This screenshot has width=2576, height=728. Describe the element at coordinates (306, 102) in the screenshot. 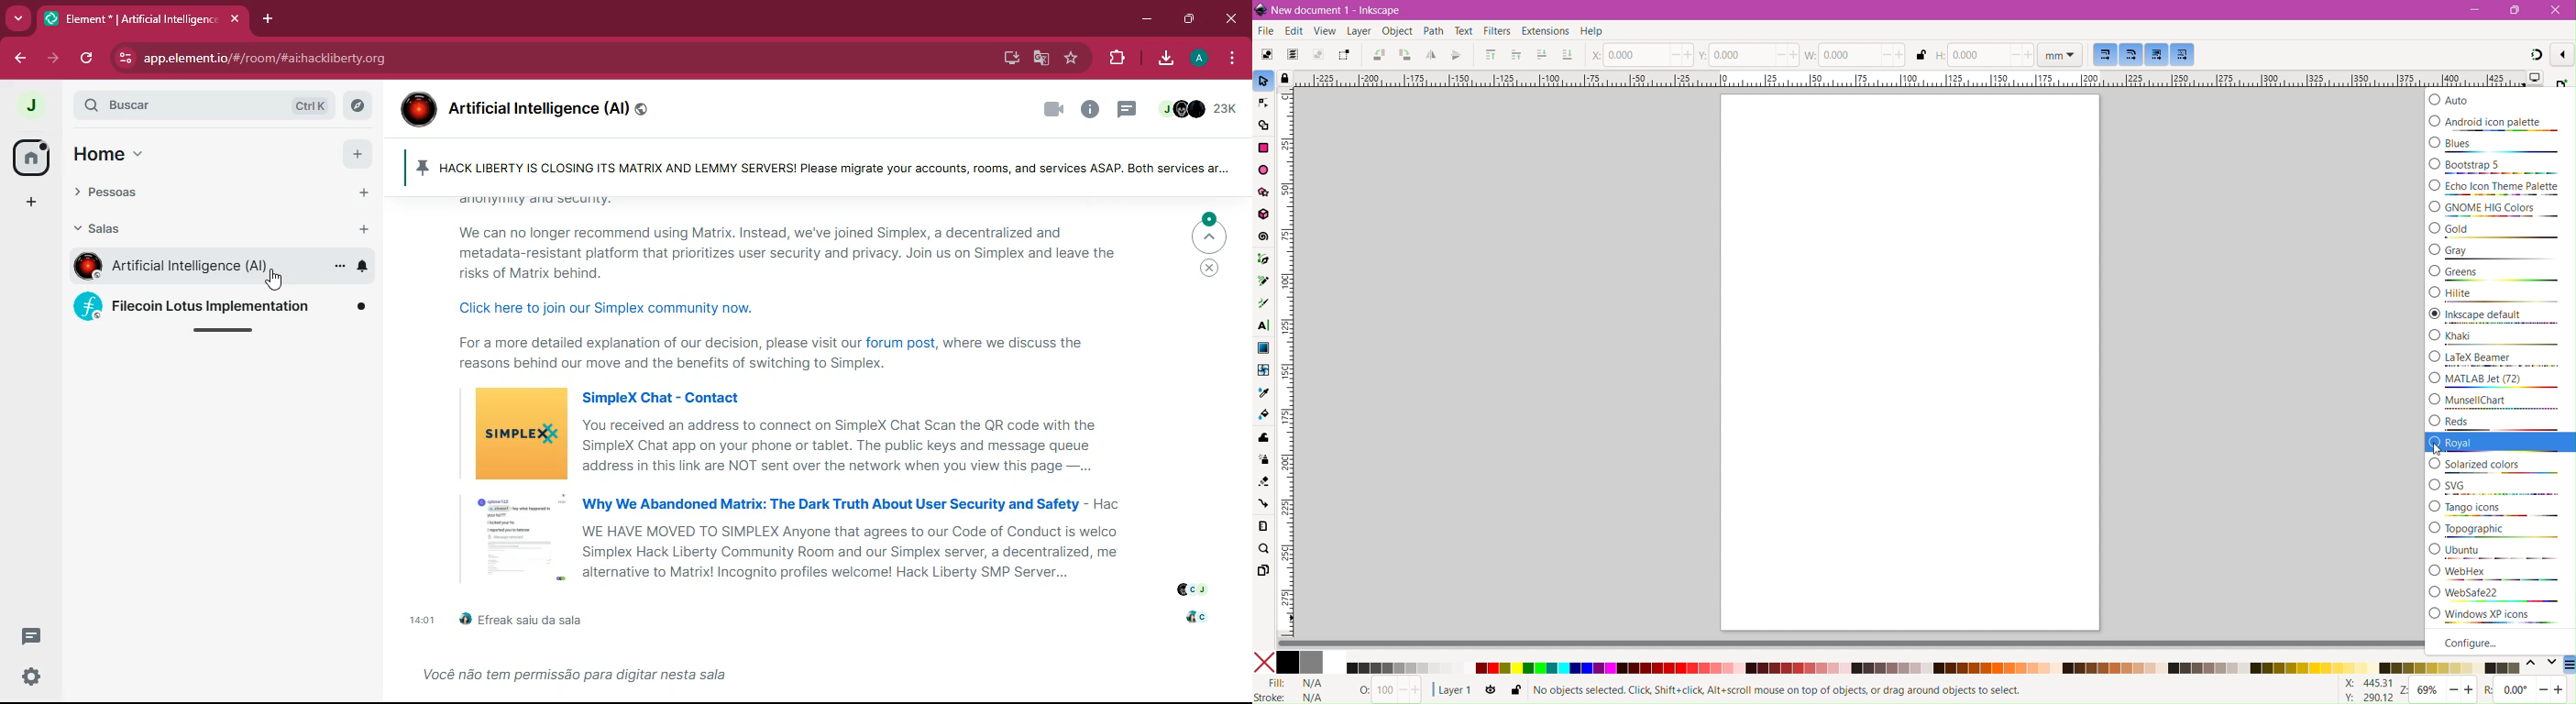

I see `ctrl k` at that location.